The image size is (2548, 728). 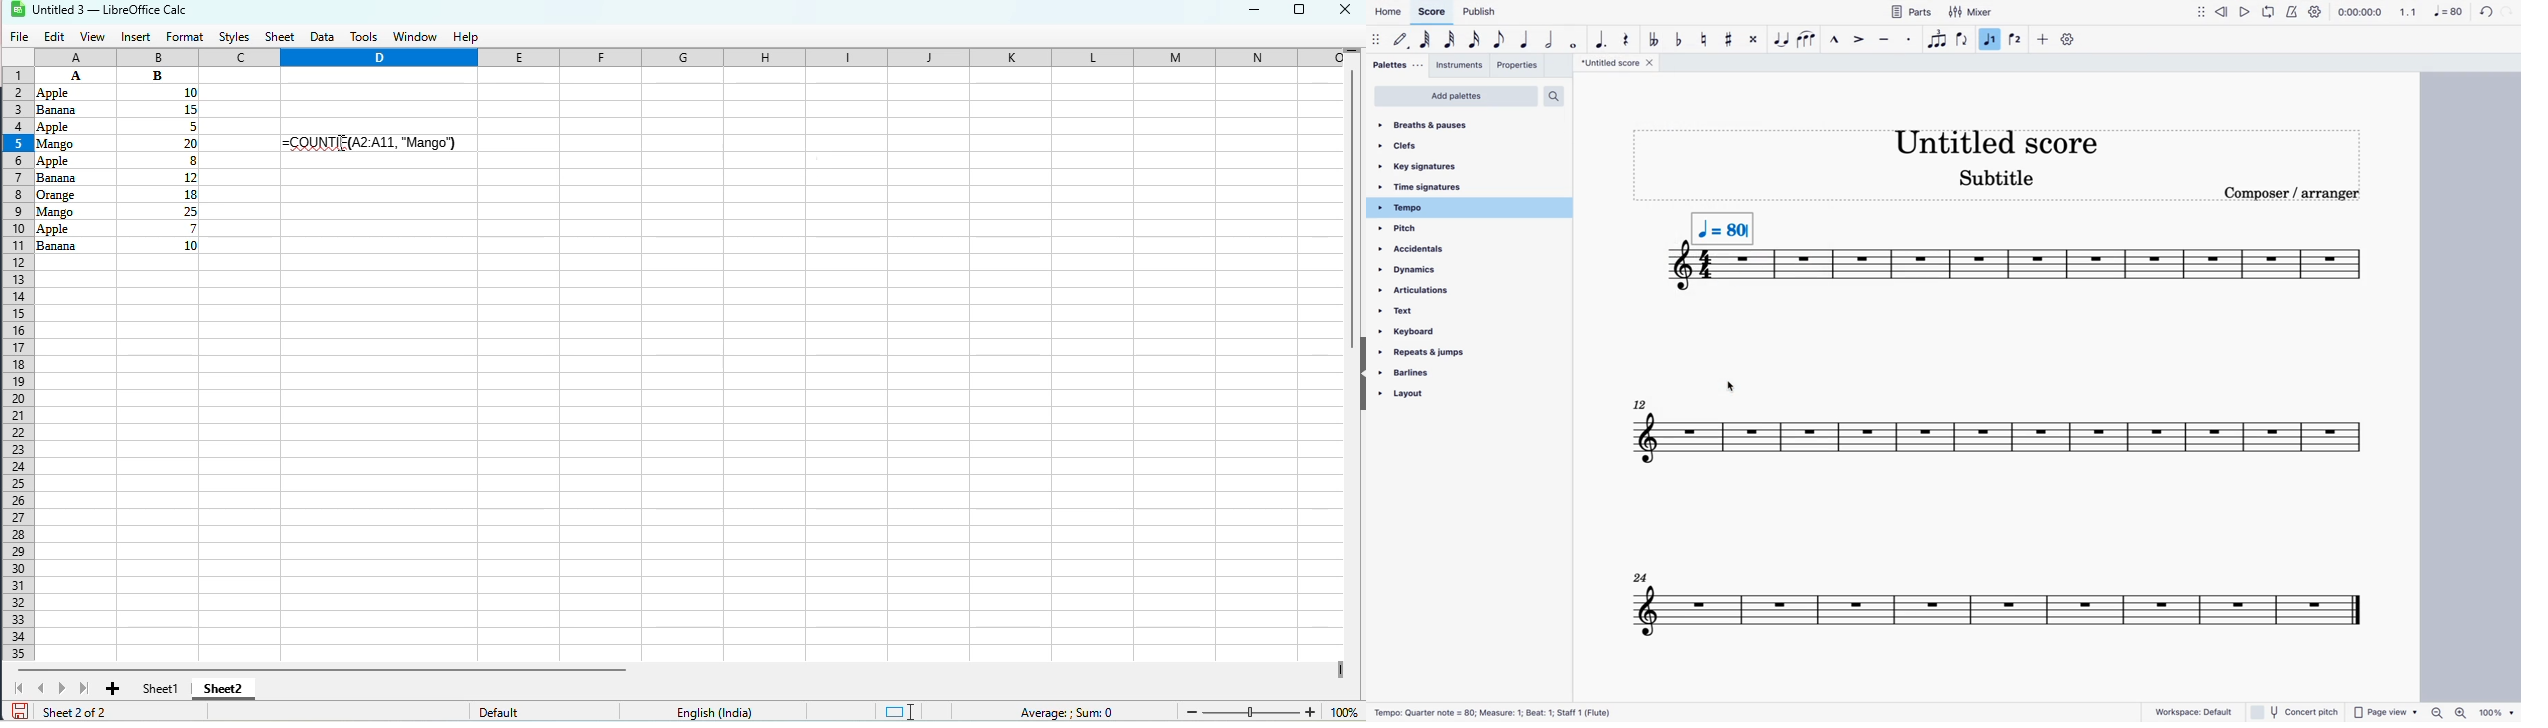 What do you see at coordinates (1436, 271) in the screenshot?
I see `dynamics` at bounding box center [1436, 271].